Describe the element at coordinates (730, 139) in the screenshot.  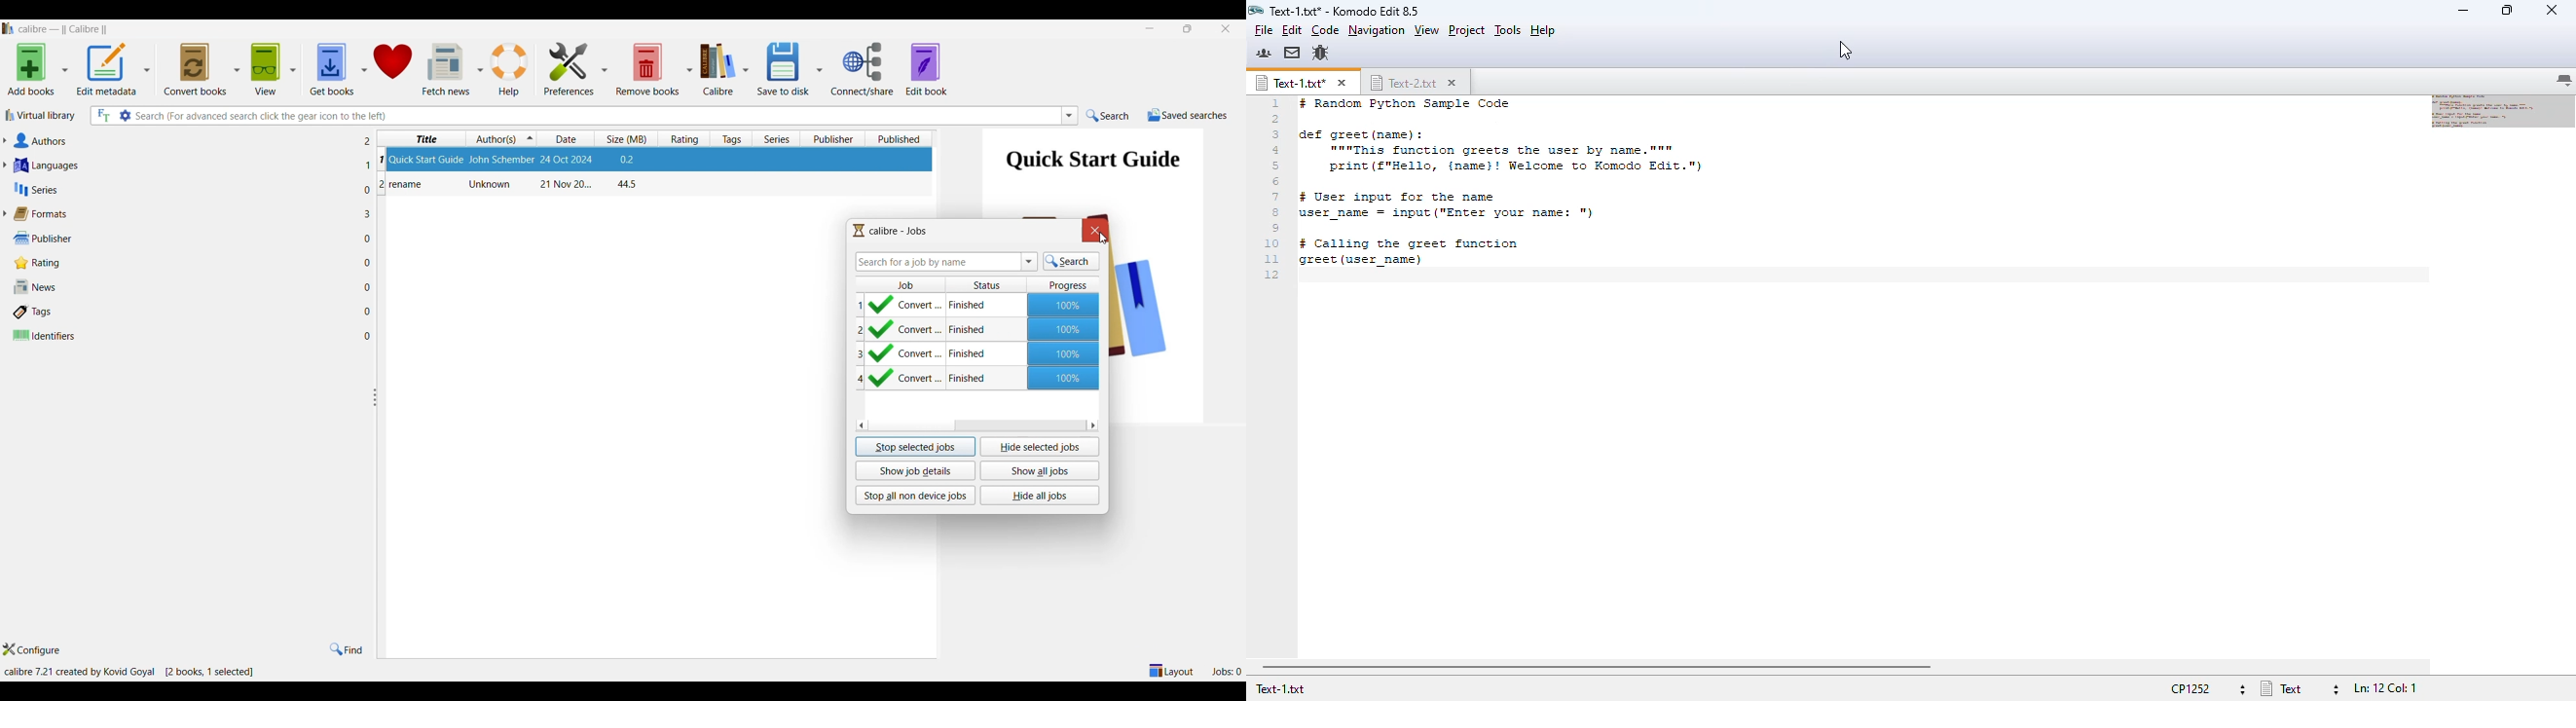
I see `Tag column` at that location.